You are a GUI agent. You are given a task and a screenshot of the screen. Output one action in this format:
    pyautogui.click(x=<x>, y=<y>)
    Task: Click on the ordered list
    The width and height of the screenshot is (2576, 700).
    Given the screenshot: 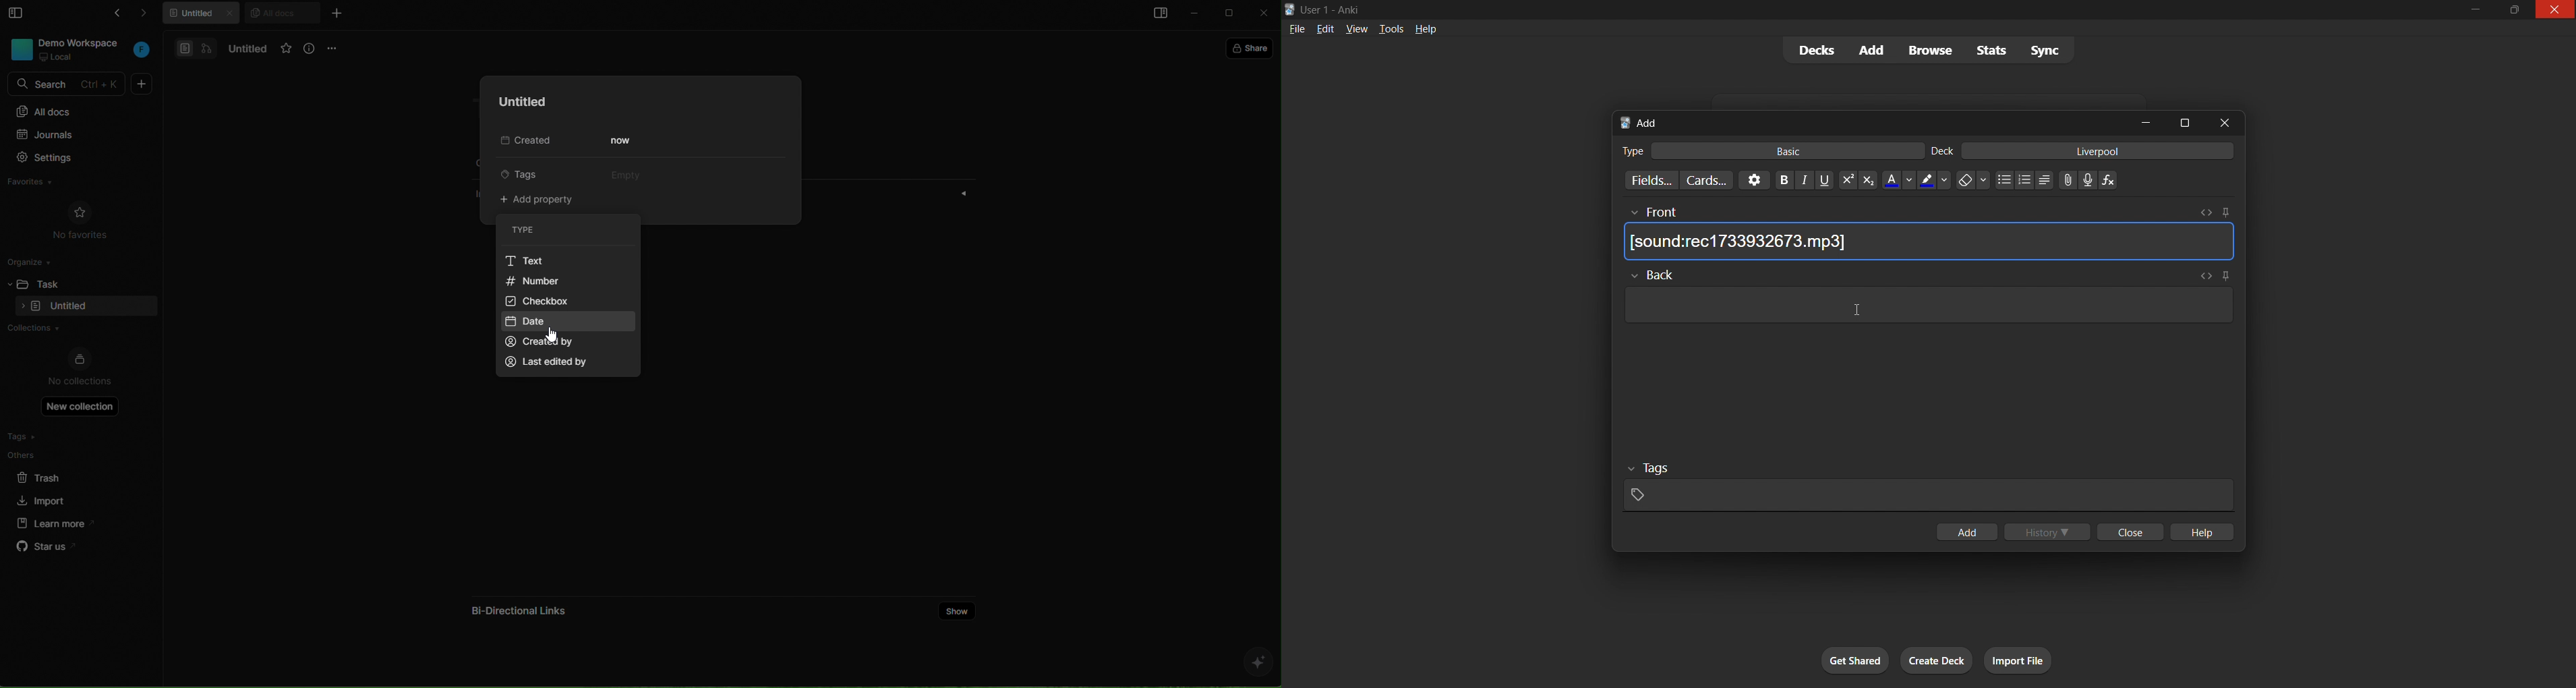 What is the action you would take?
    pyautogui.click(x=2024, y=181)
    